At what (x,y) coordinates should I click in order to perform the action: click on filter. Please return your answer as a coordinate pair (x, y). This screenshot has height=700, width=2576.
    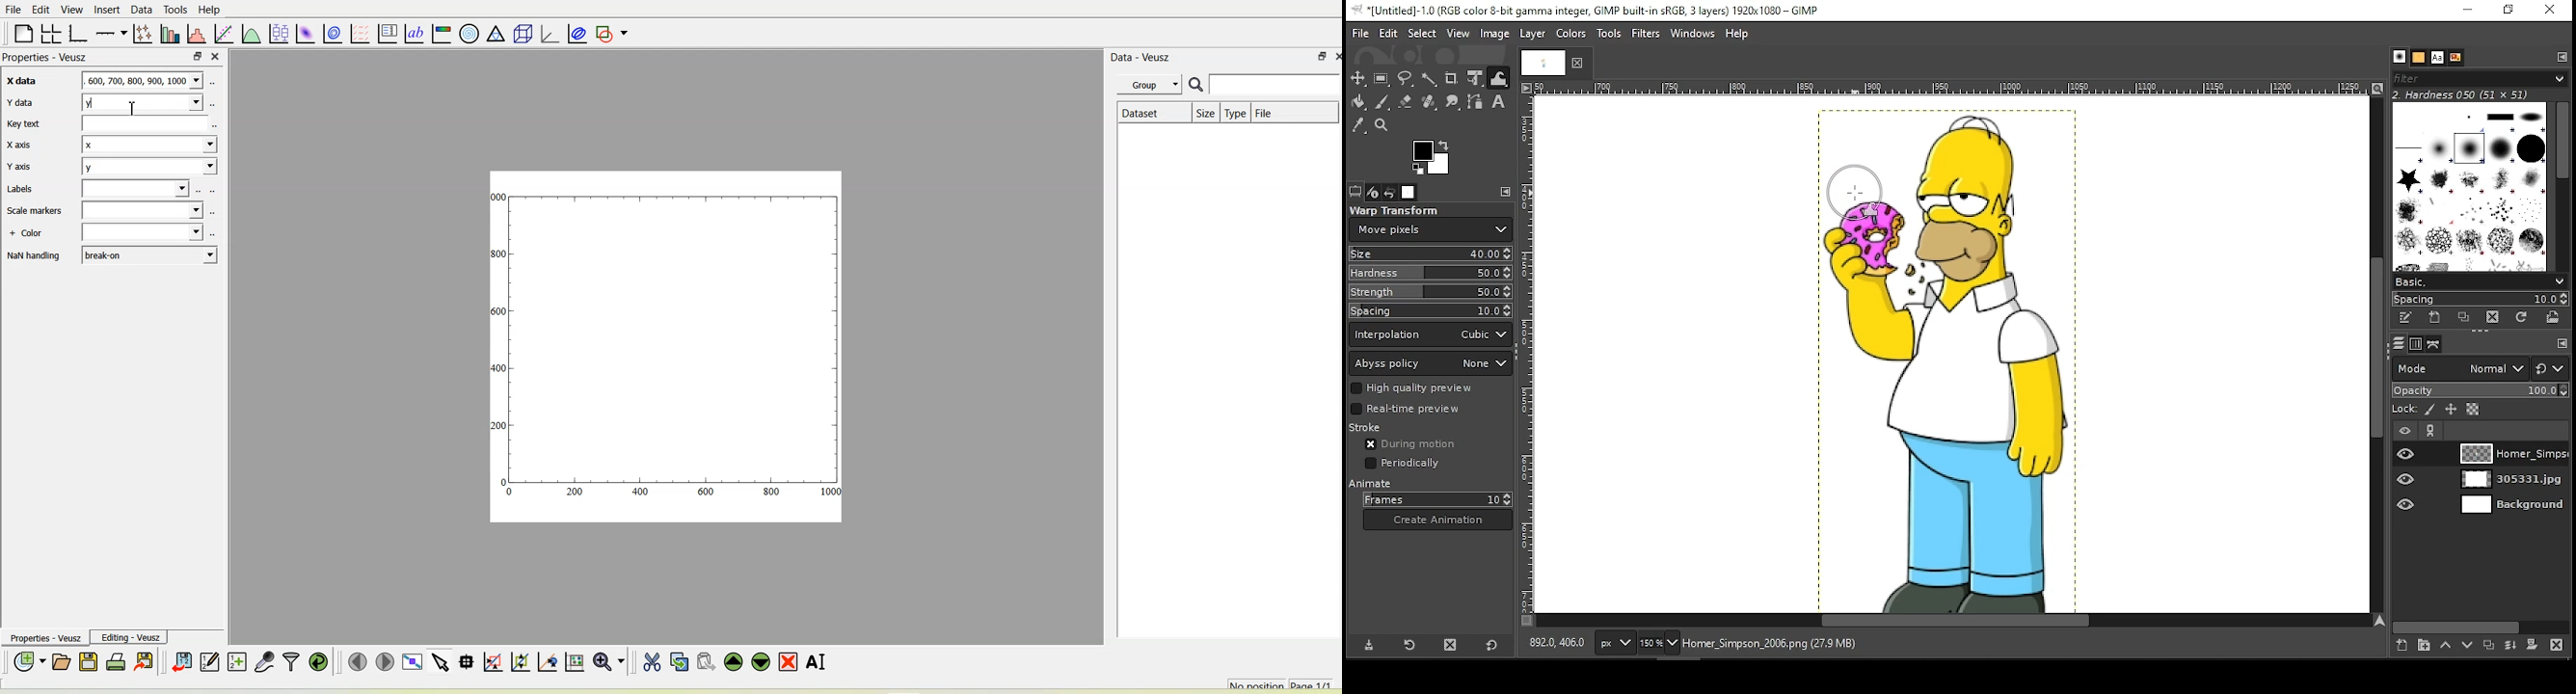
    Looking at the image, I should click on (2483, 78).